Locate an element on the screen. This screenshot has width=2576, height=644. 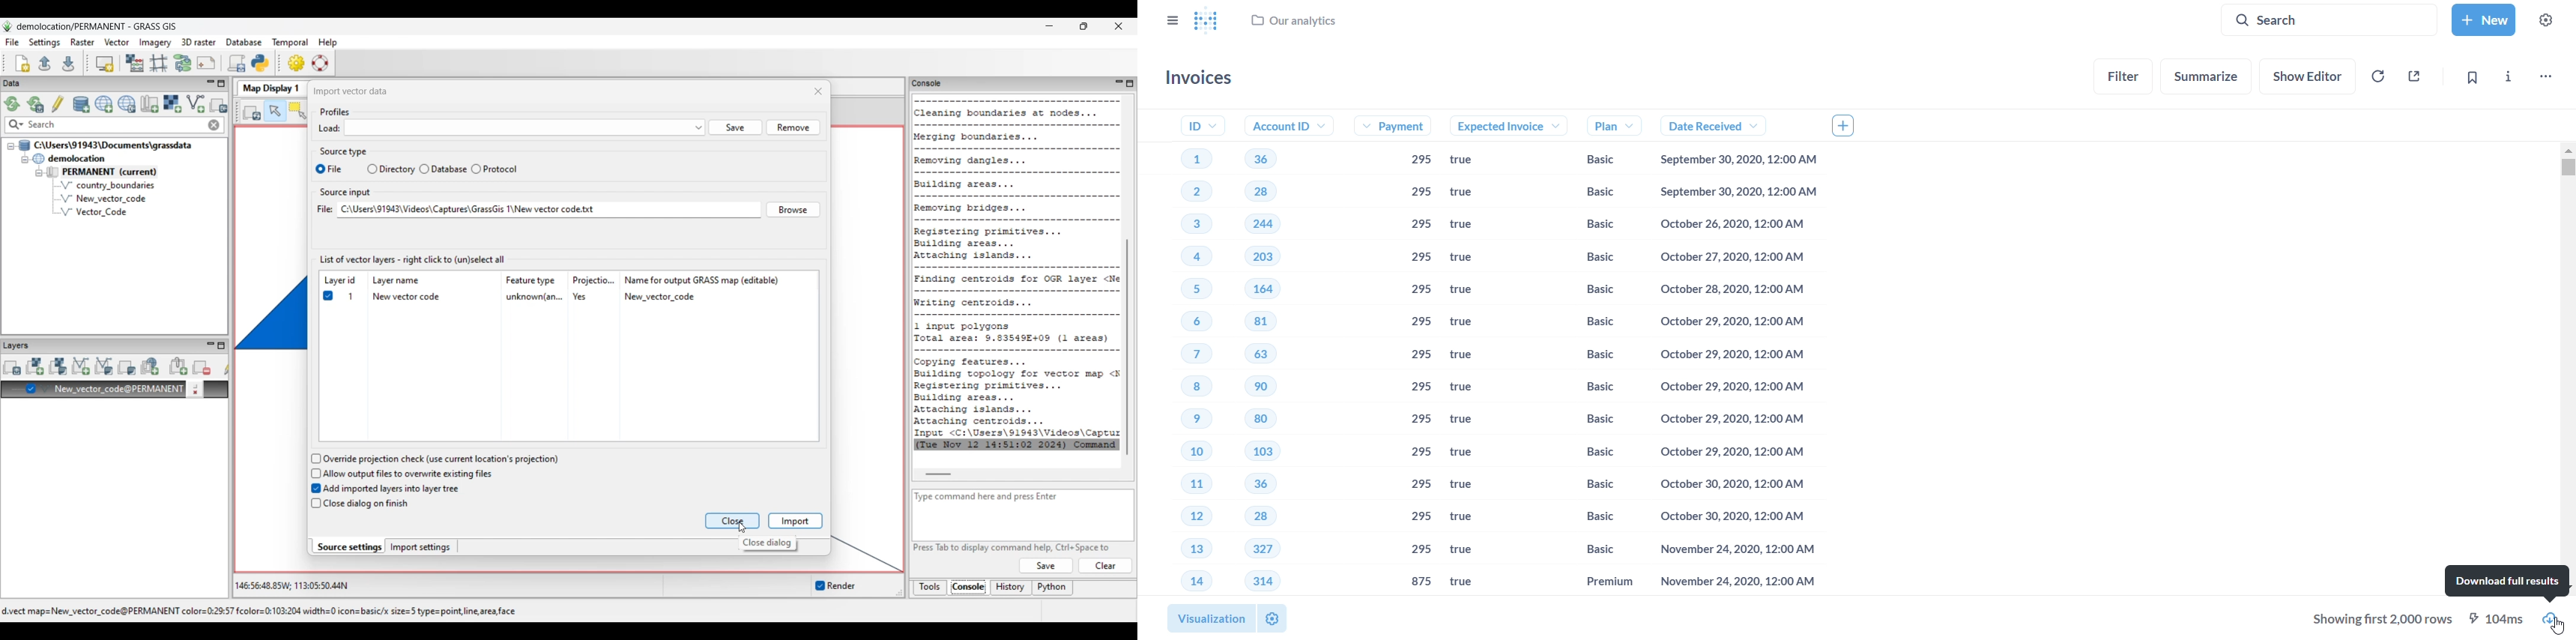
9 is located at coordinates (1182, 420).